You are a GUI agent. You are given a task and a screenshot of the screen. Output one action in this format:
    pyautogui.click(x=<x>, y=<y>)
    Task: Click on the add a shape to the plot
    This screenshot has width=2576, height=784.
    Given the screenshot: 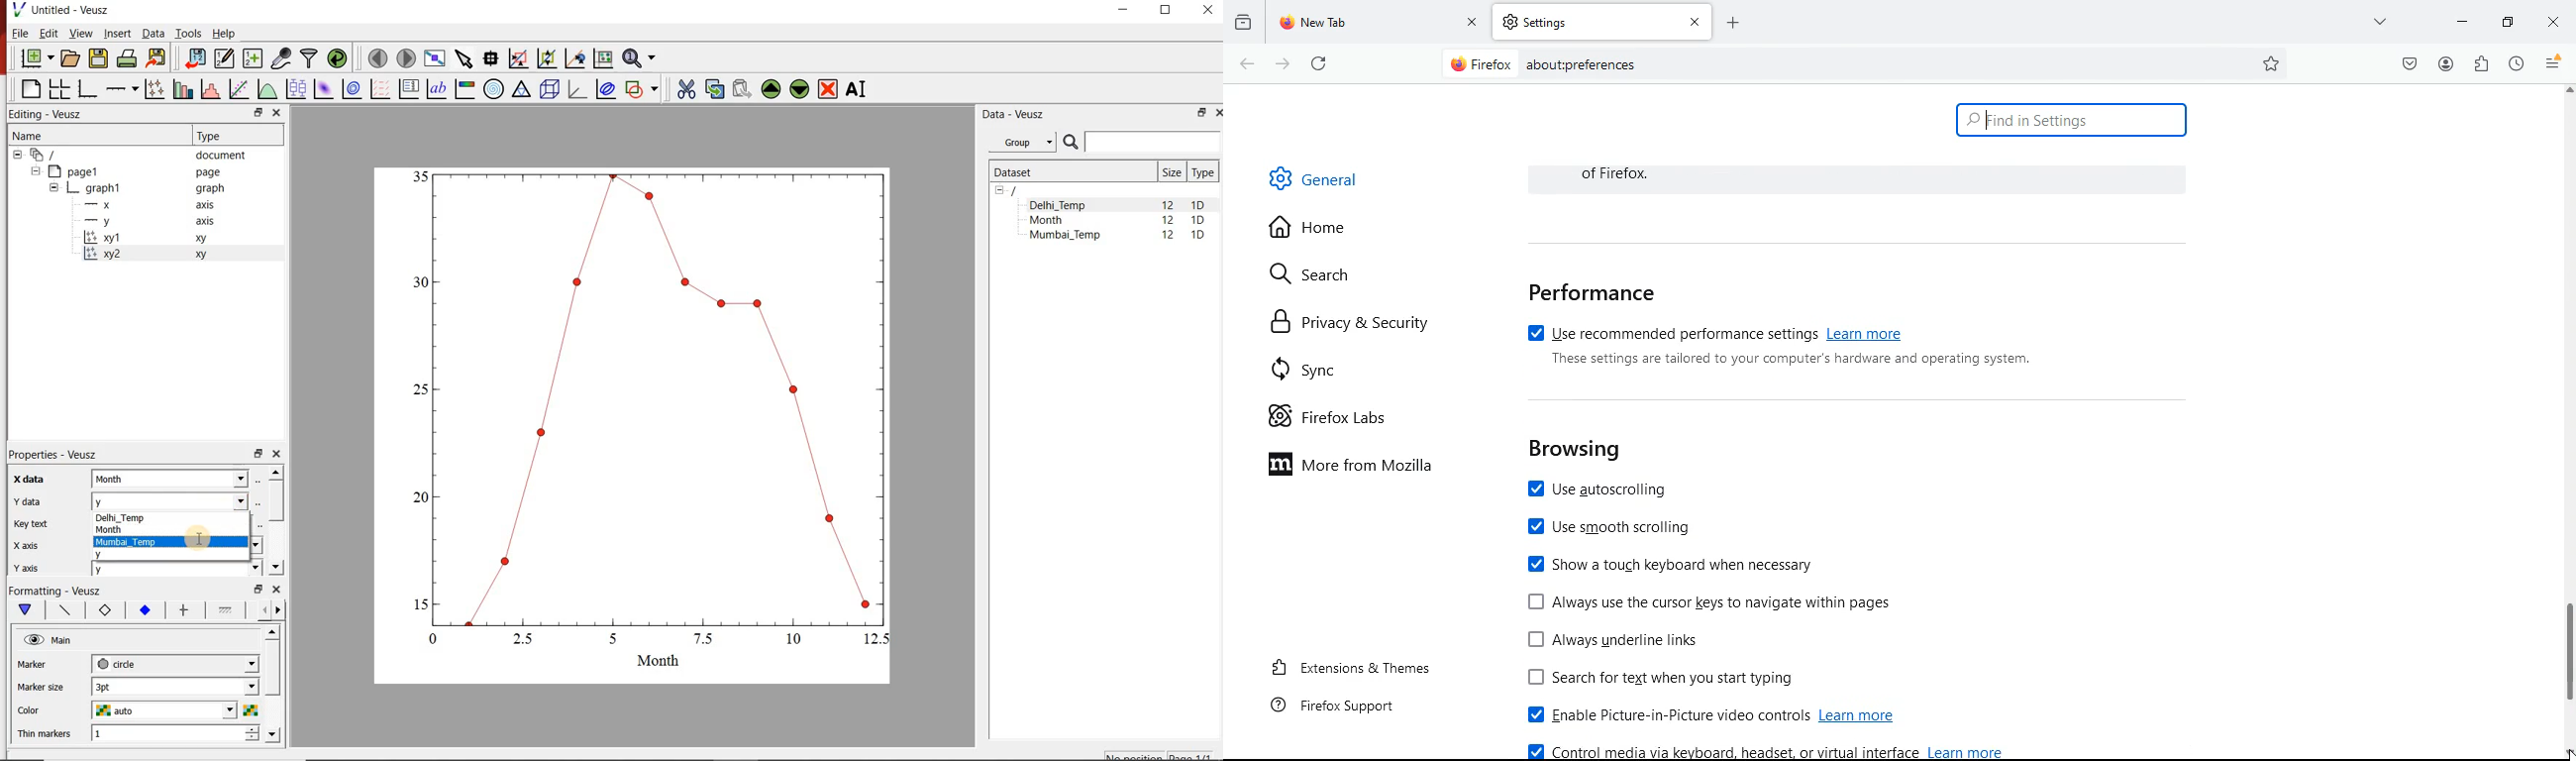 What is the action you would take?
    pyautogui.click(x=642, y=90)
    